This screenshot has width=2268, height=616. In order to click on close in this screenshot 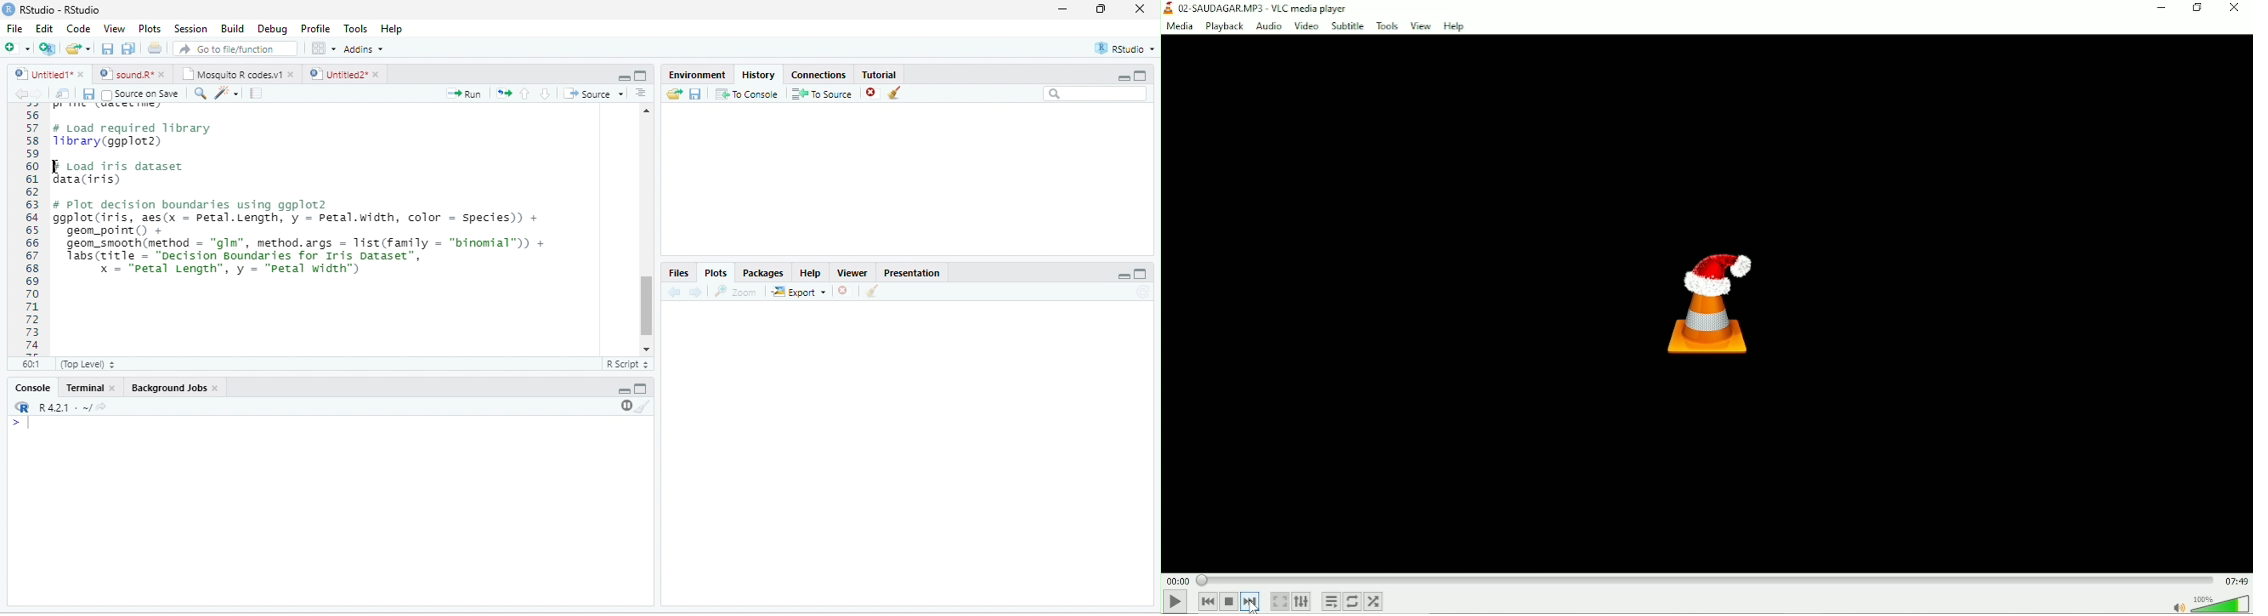, I will do `click(1140, 9)`.